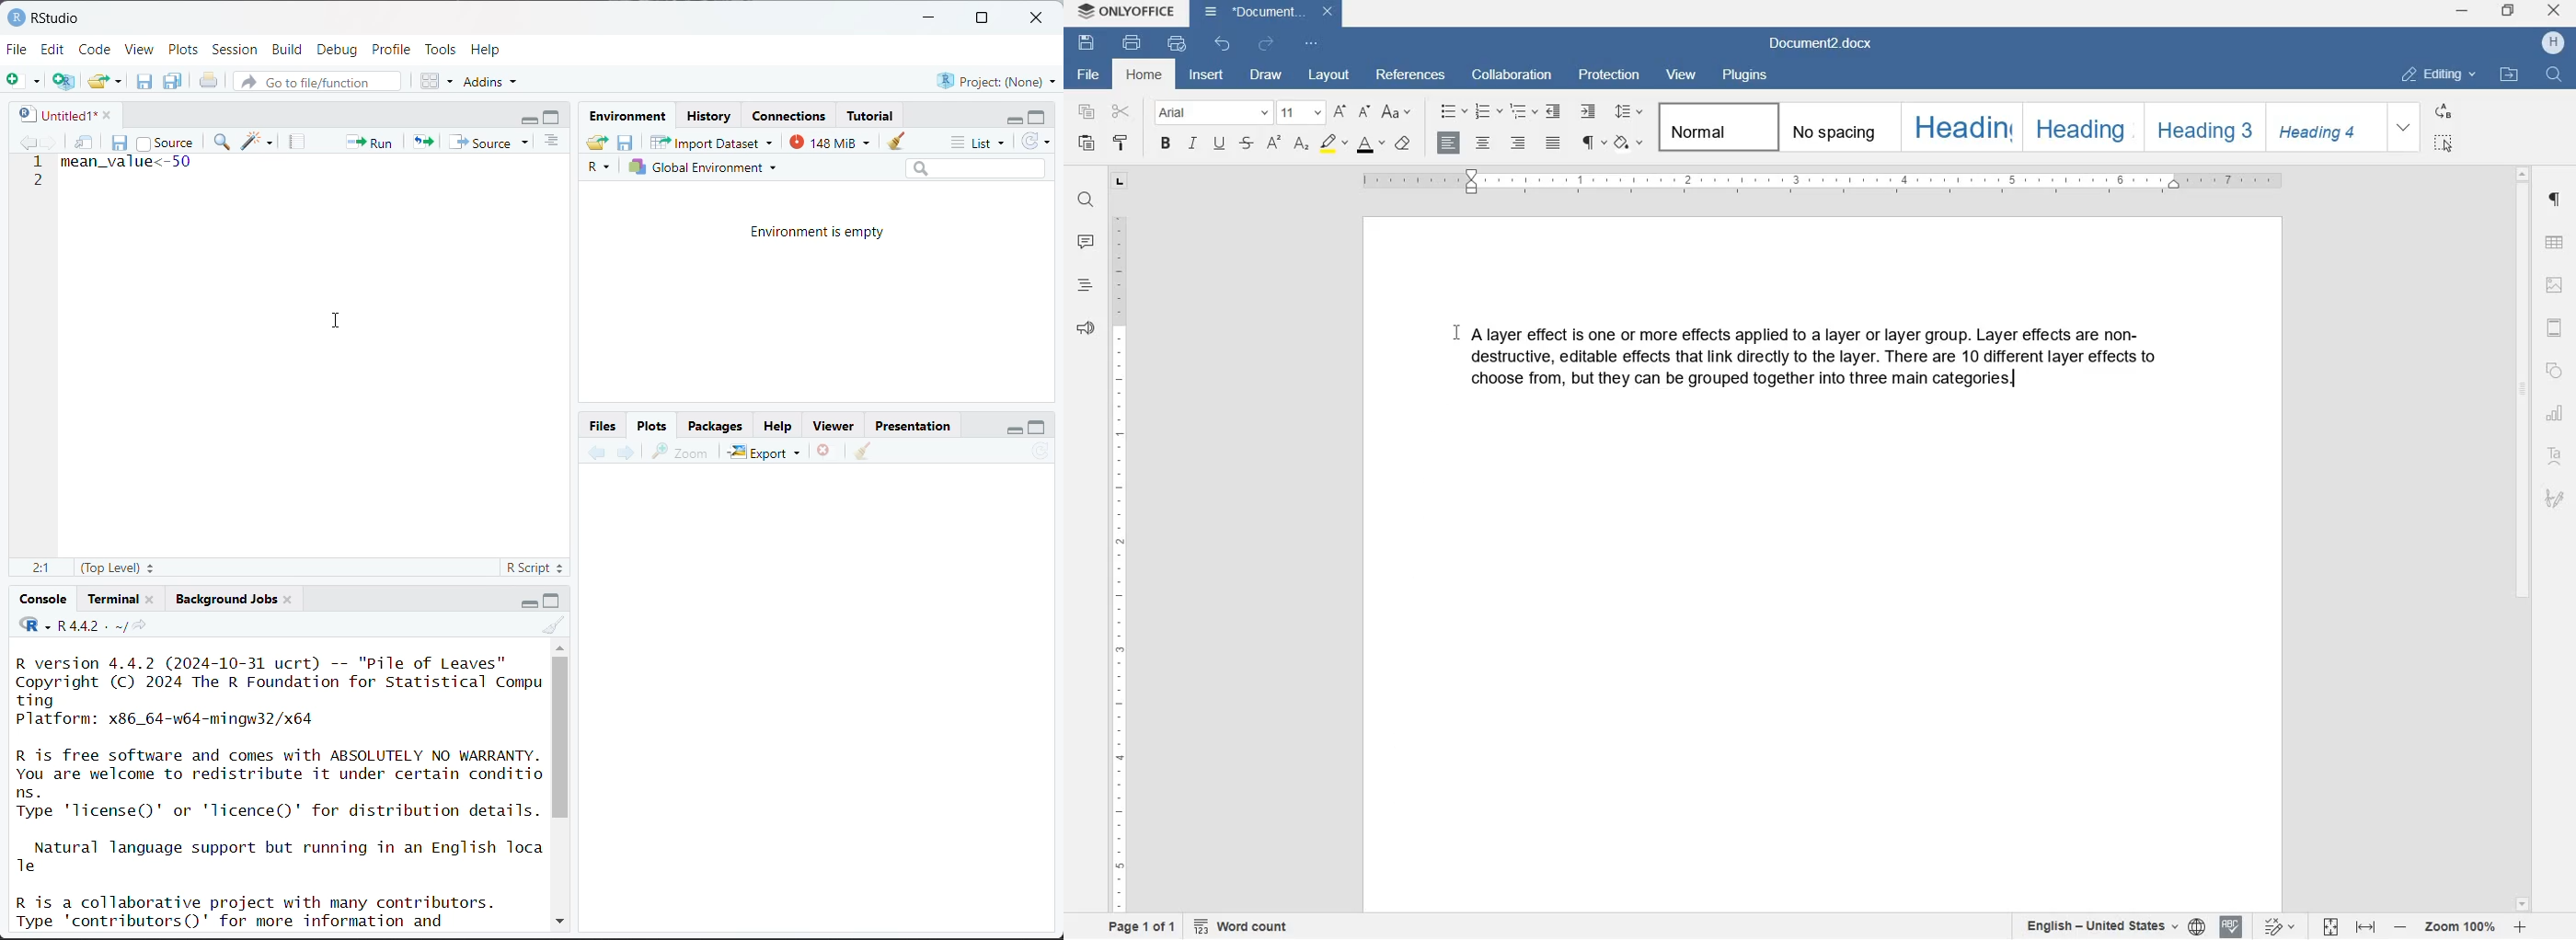  I want to click on shapes, so click(2555, 368).